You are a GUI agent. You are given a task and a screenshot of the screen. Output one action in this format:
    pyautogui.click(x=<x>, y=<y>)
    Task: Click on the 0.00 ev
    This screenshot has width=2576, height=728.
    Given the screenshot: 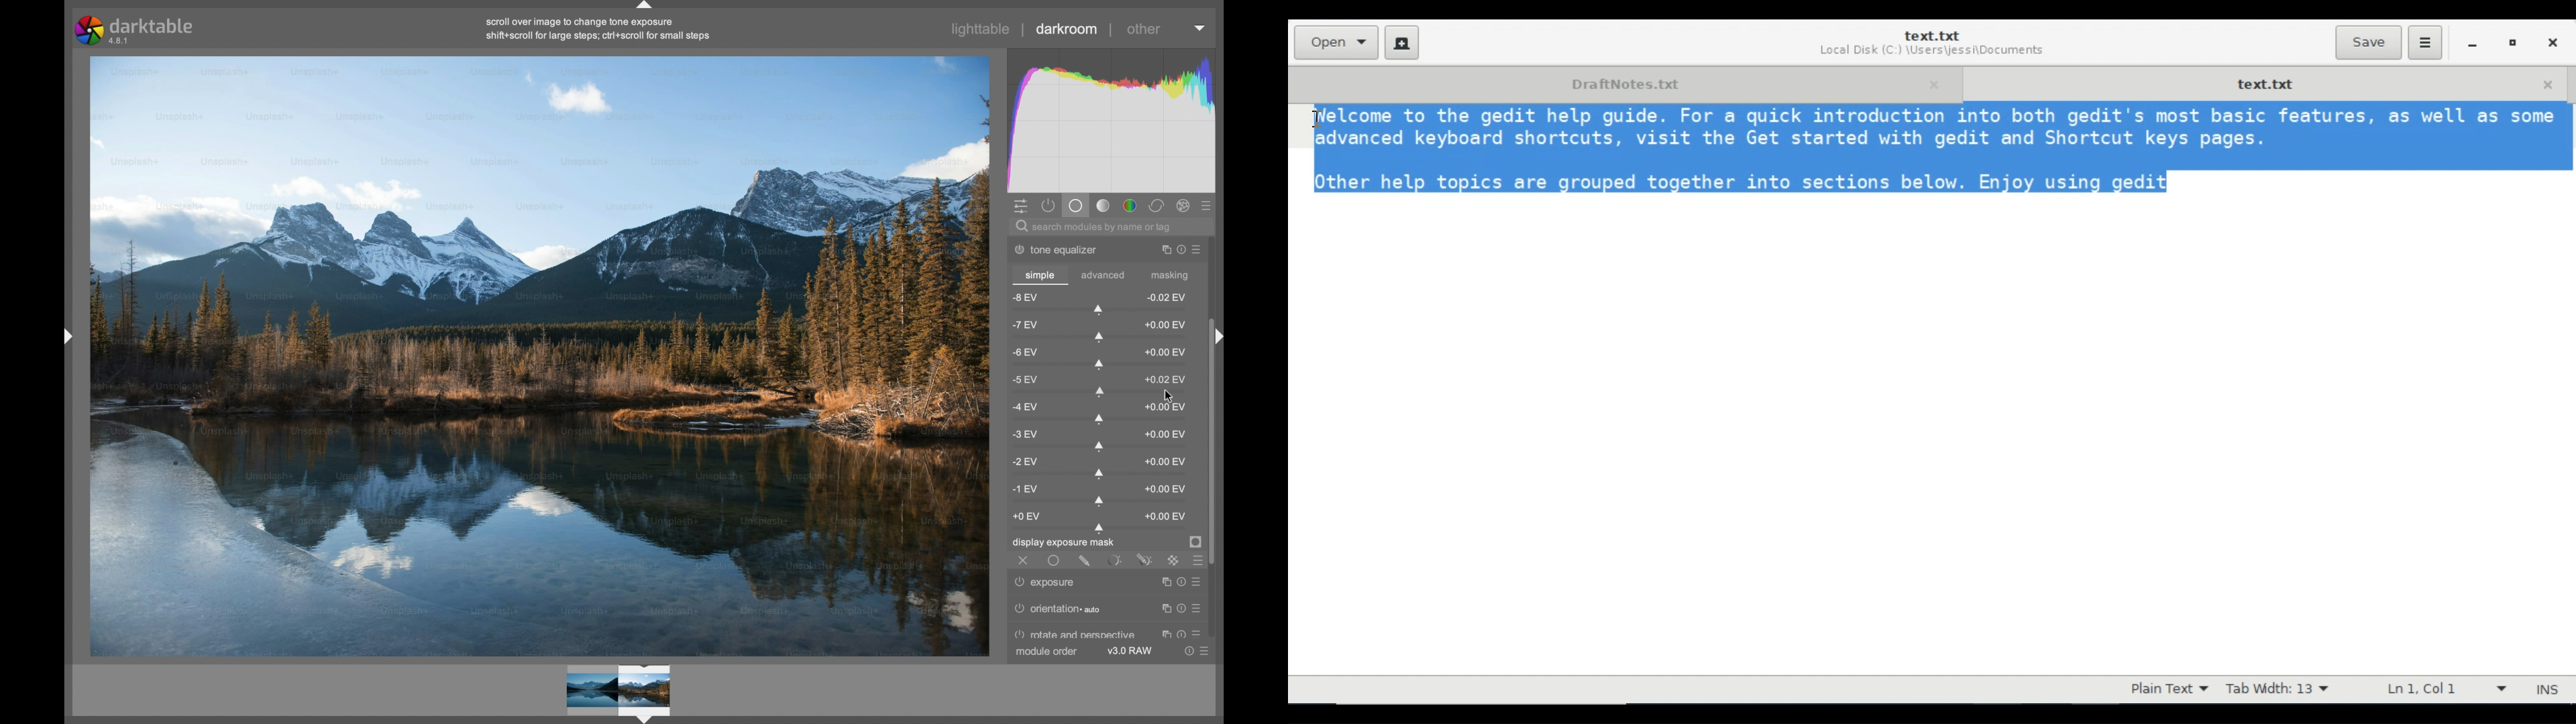 What is the action you would take?
    pyautogui.click(x=1165, y=408)
    